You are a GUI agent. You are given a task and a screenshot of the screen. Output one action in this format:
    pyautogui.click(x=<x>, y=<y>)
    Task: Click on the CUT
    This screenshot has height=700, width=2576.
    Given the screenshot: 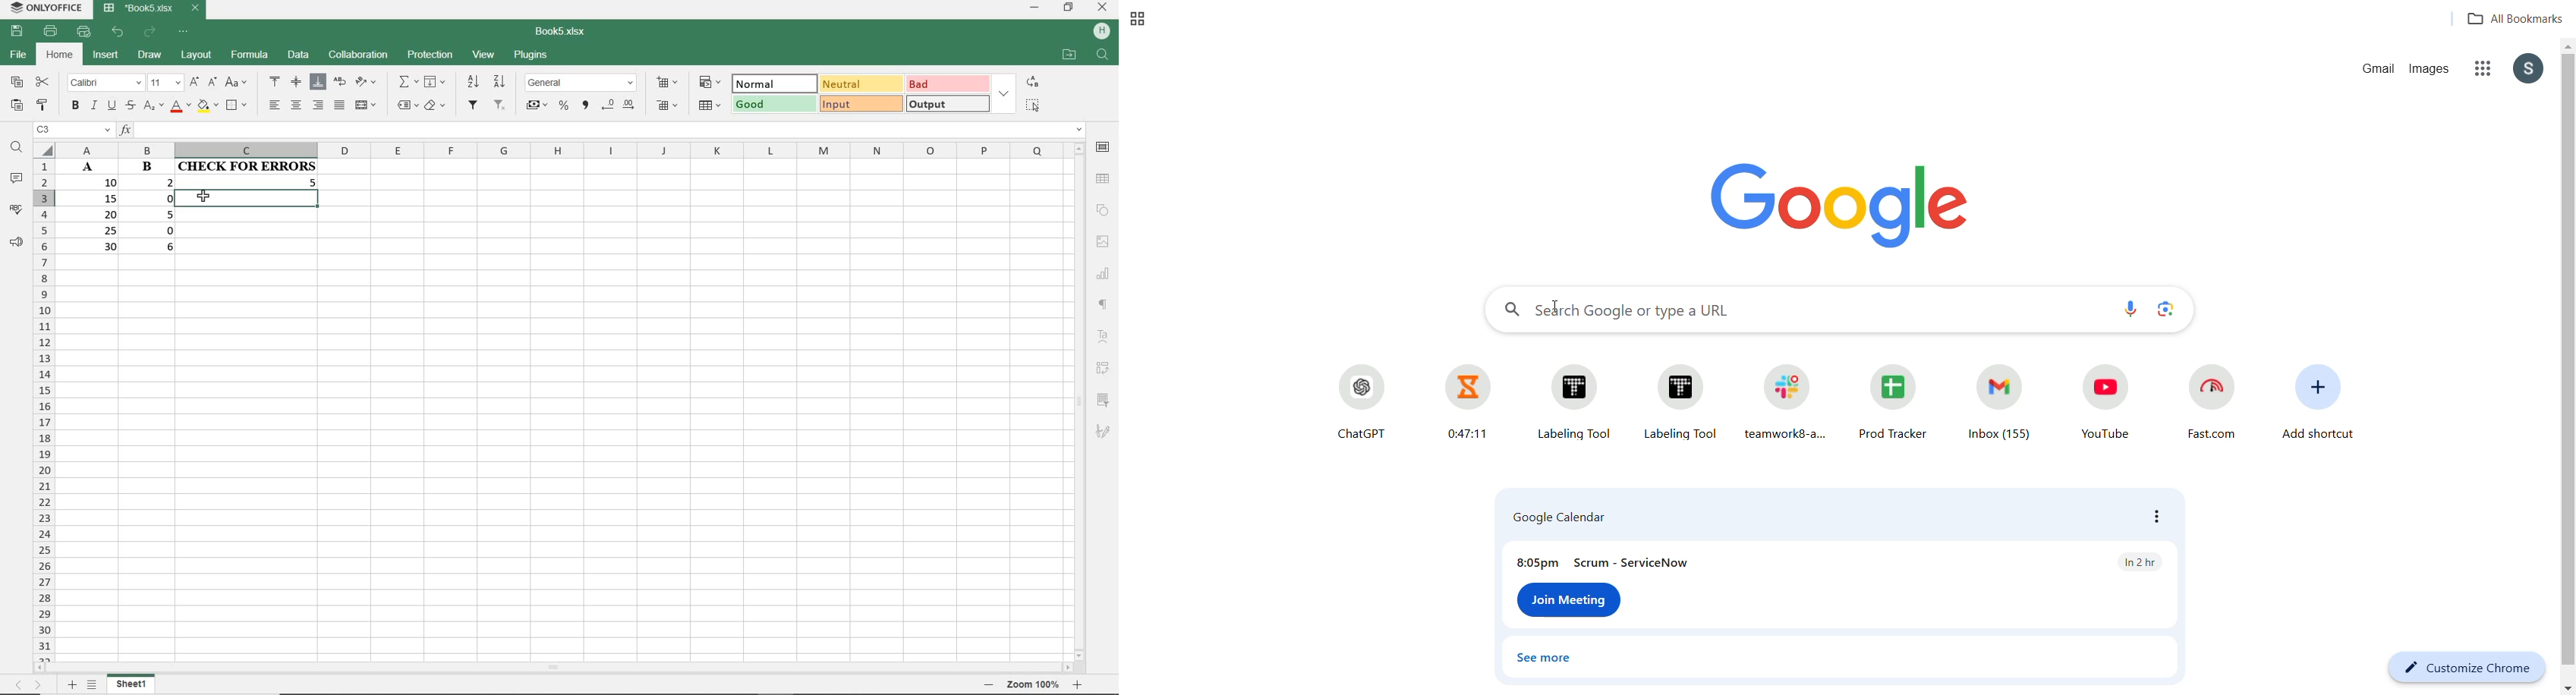 What is the action you would take?
    pyautogui.click(x=43, y=83)
    